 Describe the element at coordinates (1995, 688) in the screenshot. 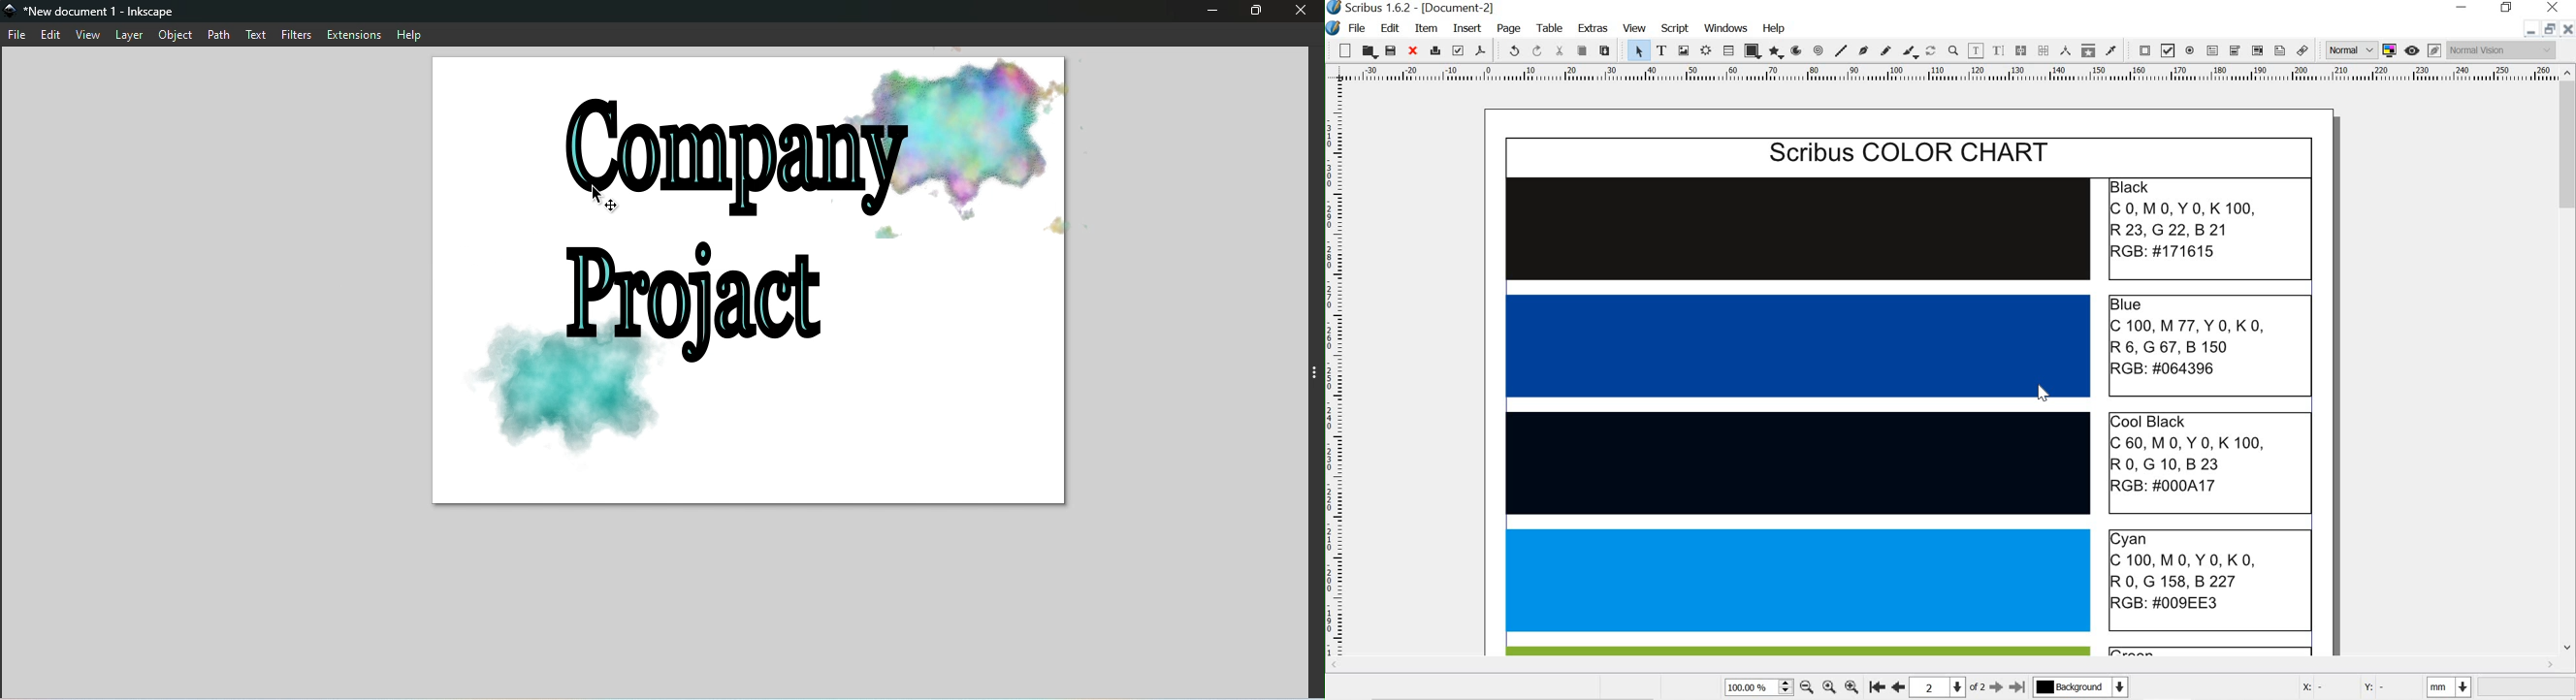

I see `Next page` at that location.